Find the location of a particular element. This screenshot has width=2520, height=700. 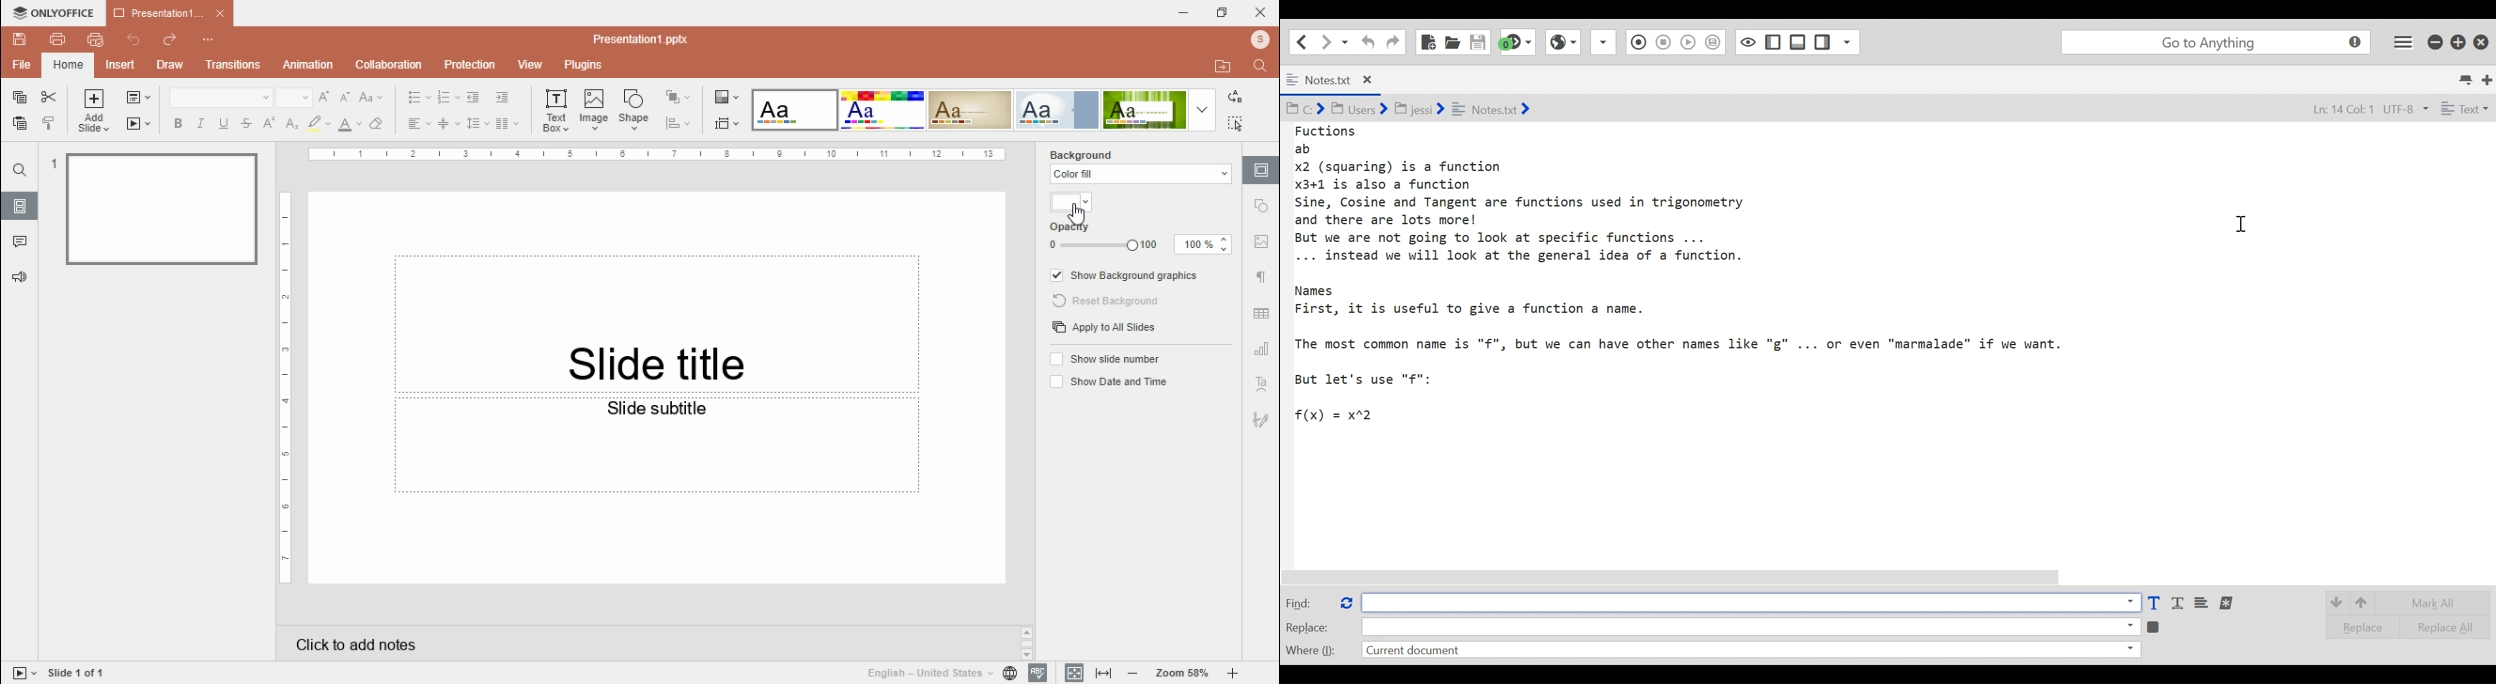

theme 2 is located at coordinates (885, 110).